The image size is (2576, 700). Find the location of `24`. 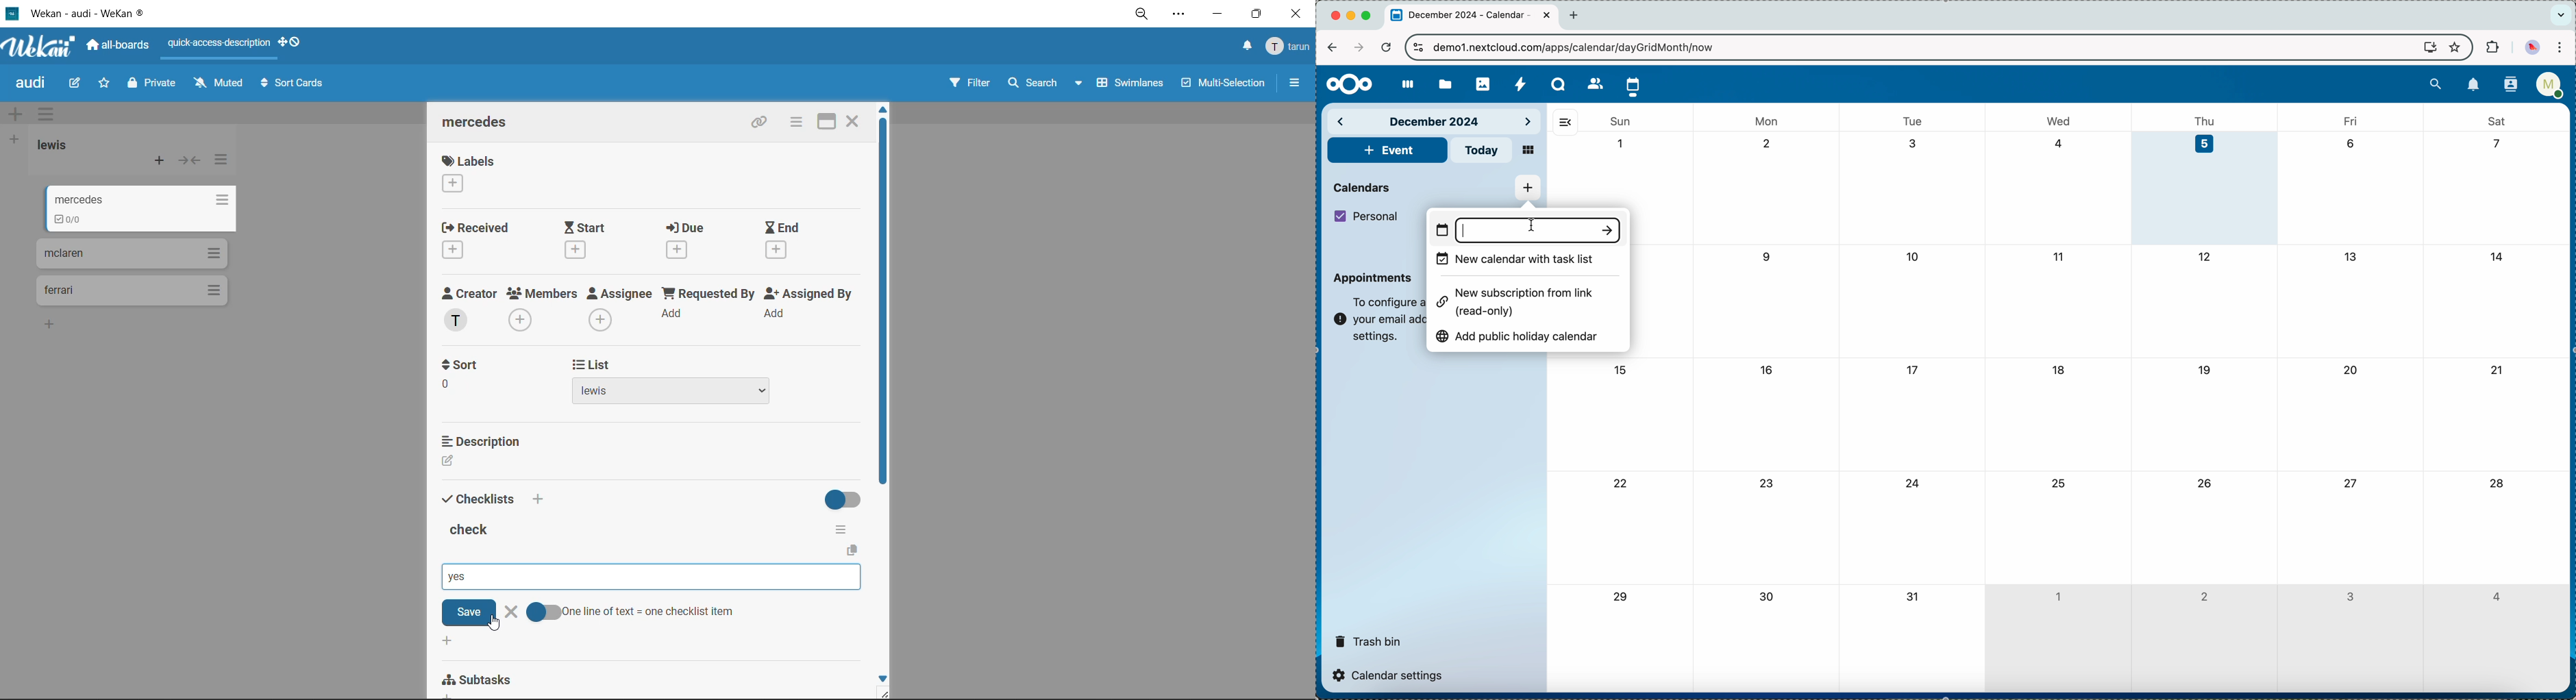

24 is located at coordinates (1914, 485).